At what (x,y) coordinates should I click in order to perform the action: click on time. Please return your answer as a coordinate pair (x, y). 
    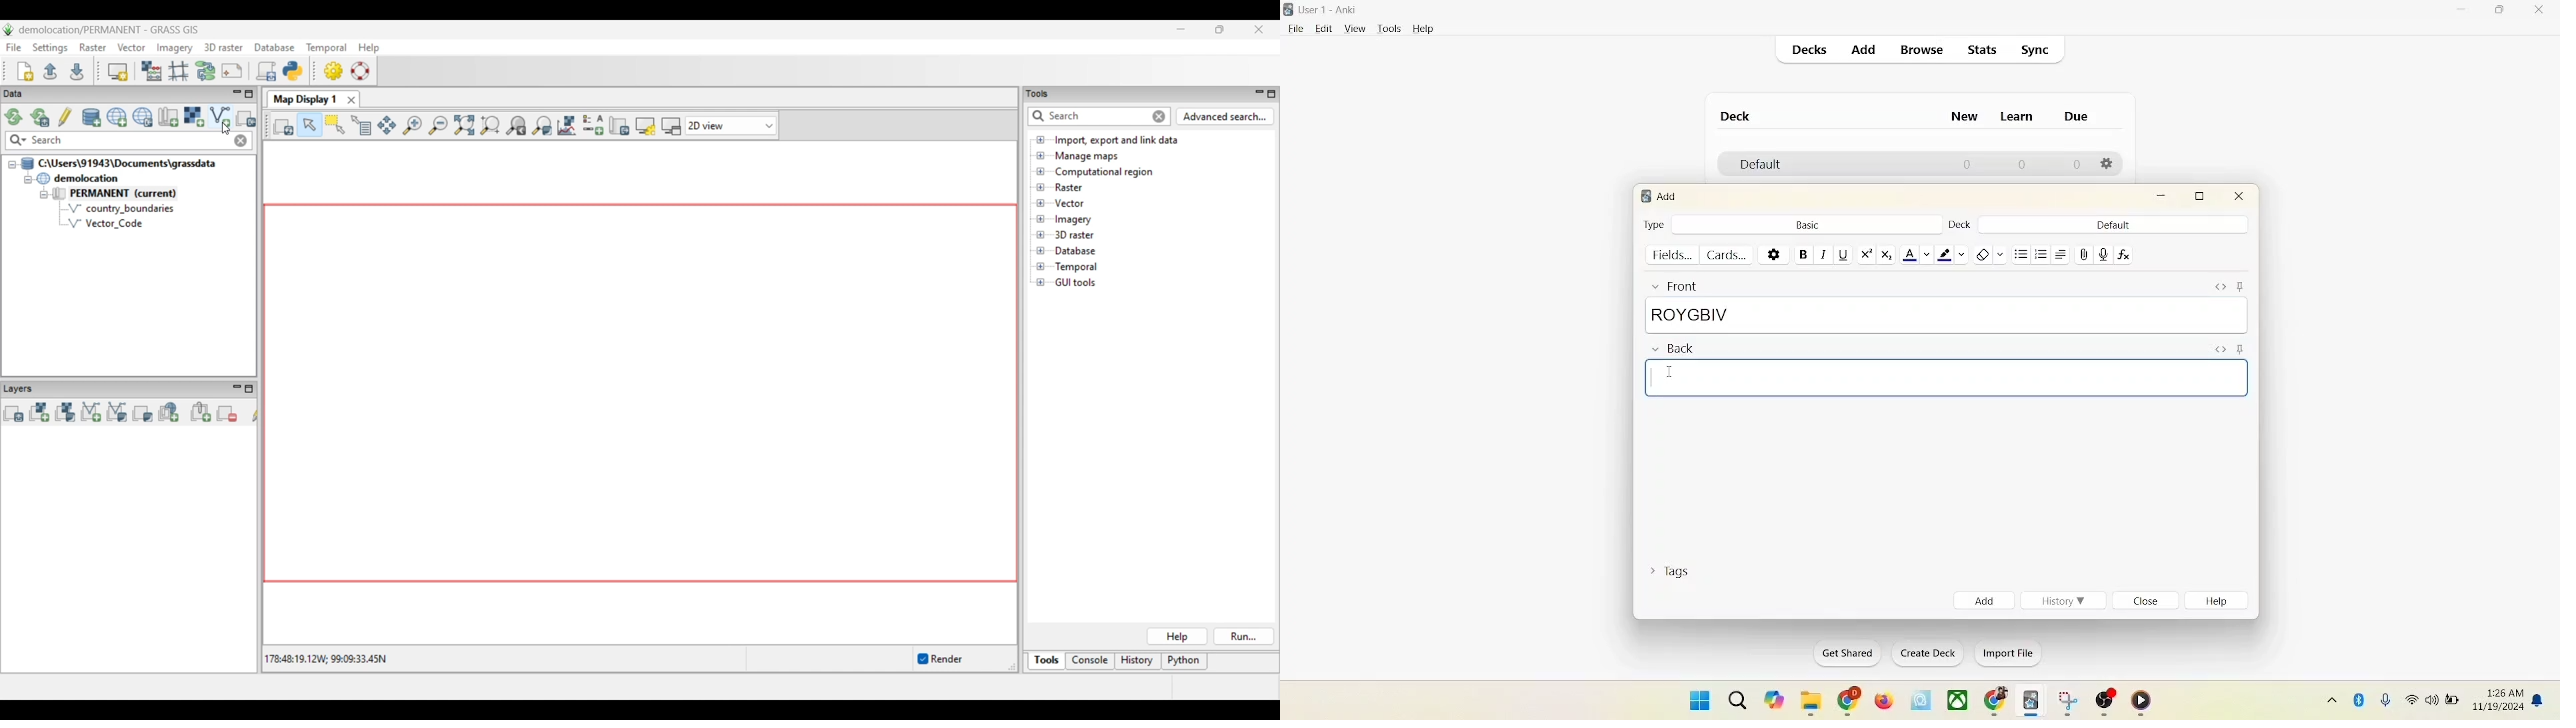
    Looking at the image, I should click on (2501, 690).